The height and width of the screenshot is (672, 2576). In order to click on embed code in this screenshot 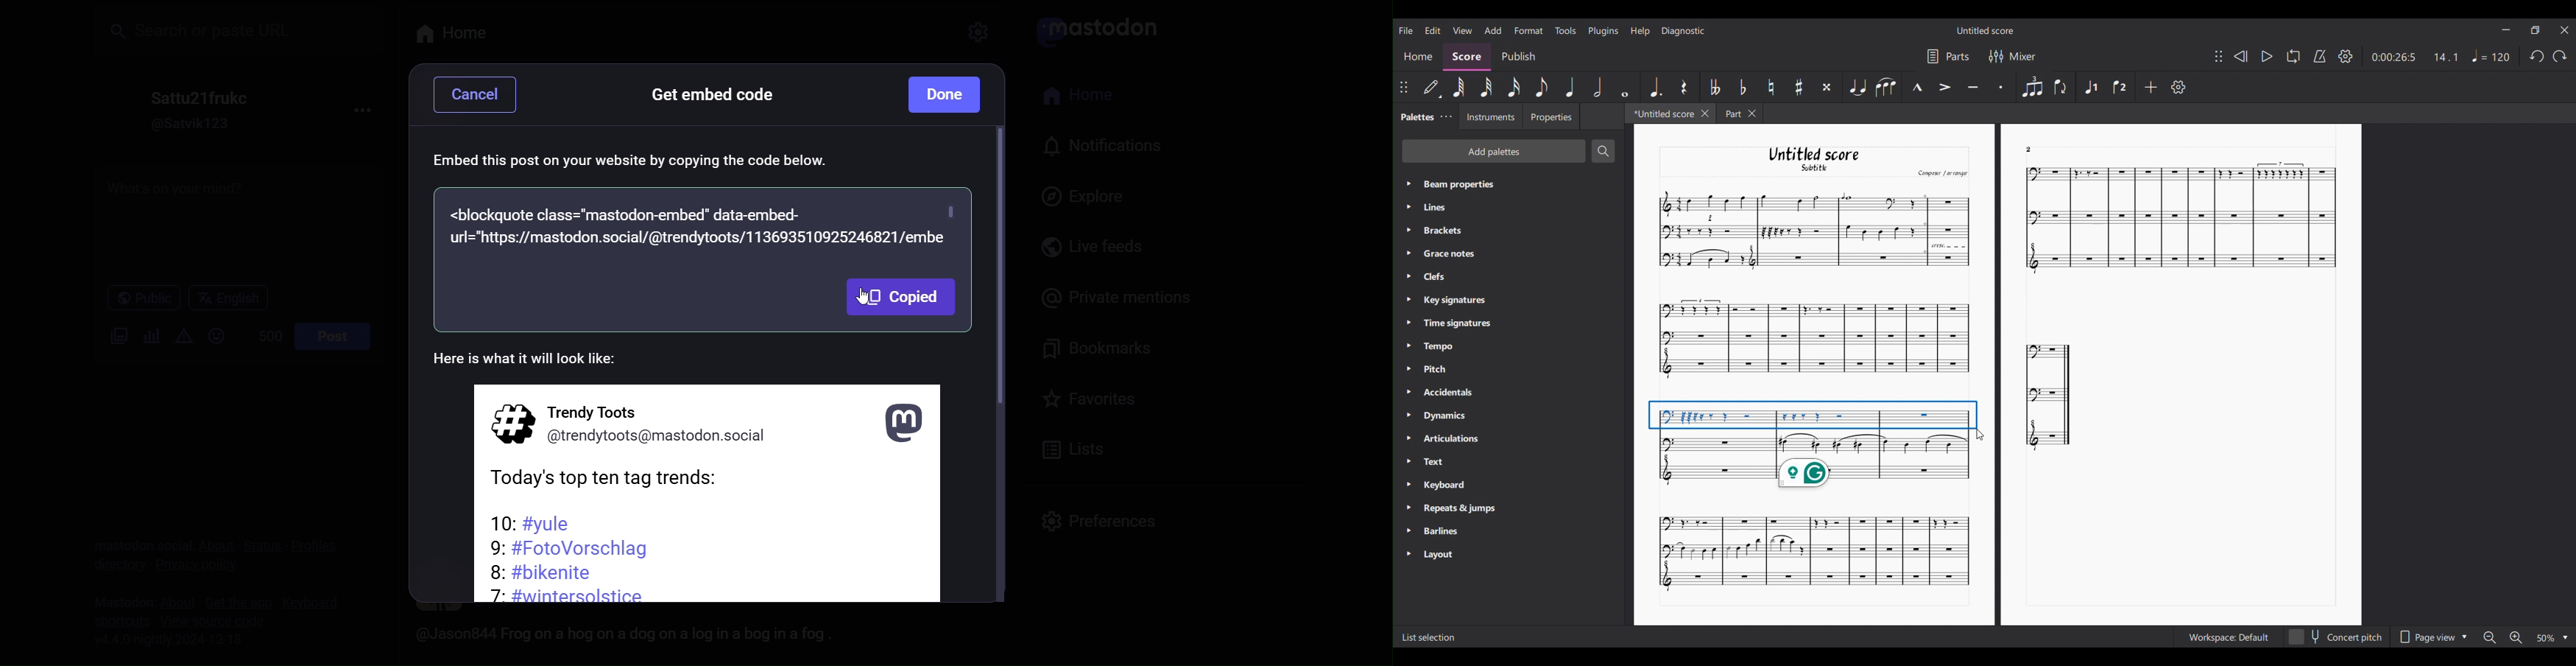, I will do `click(702, 226)`.